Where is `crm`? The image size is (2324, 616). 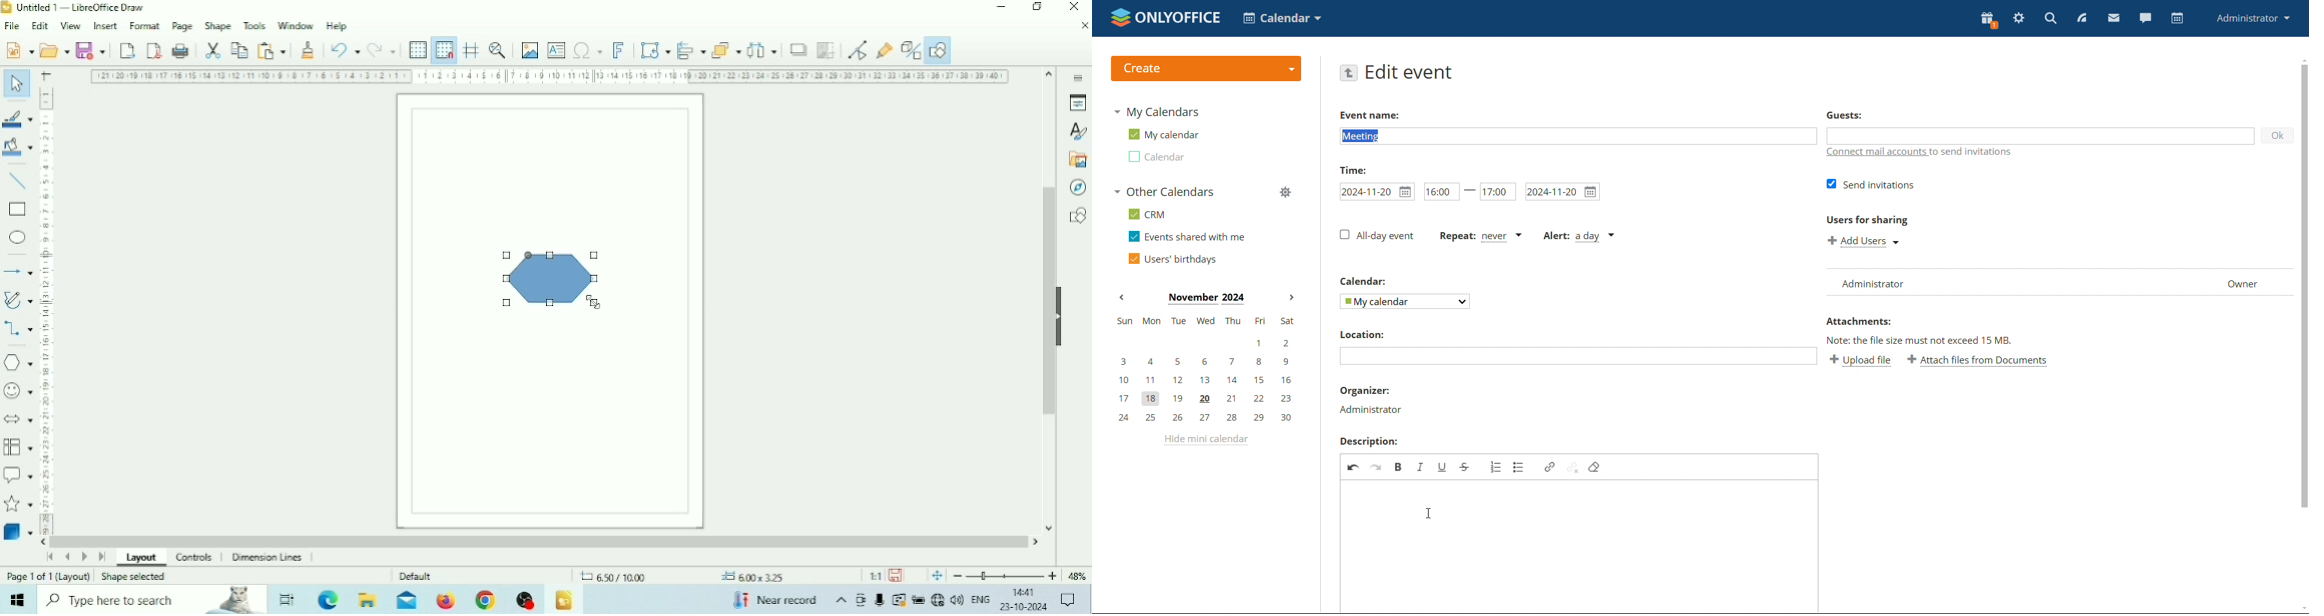
crm is located at coordinates (1146, 214).